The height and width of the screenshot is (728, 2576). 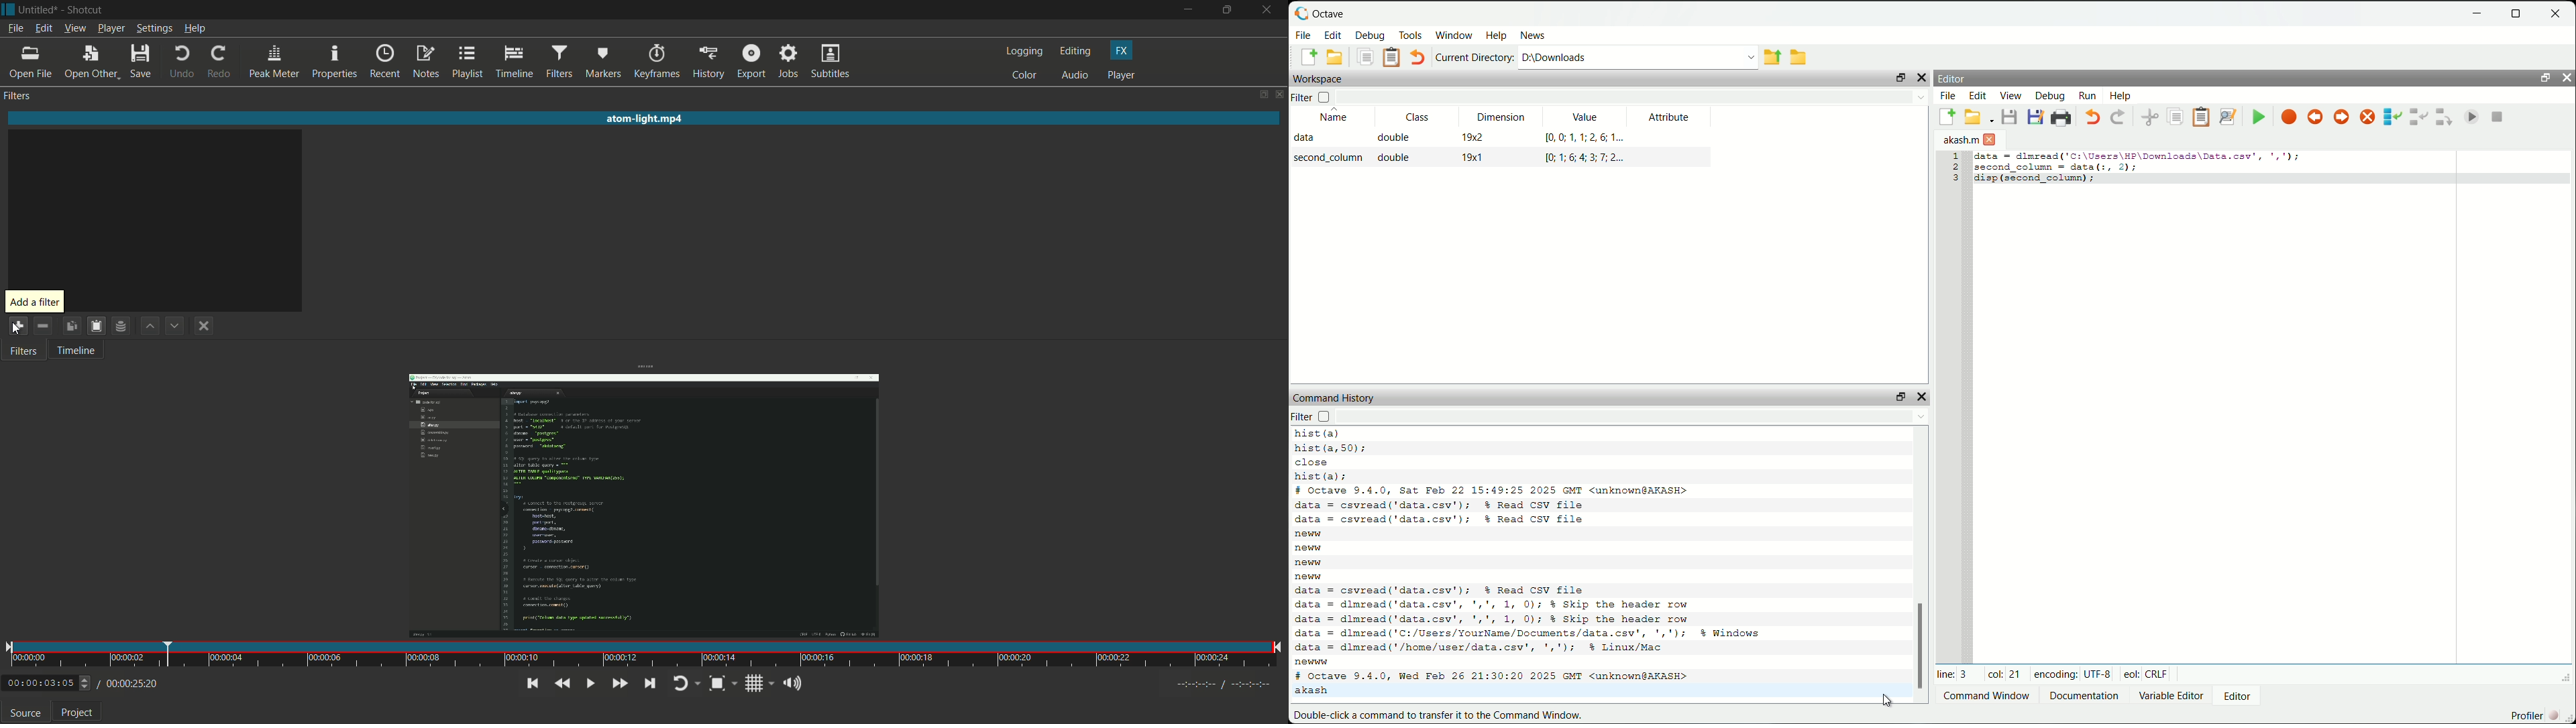 I want to click on copy checked filters, so click(x=70, y=325).